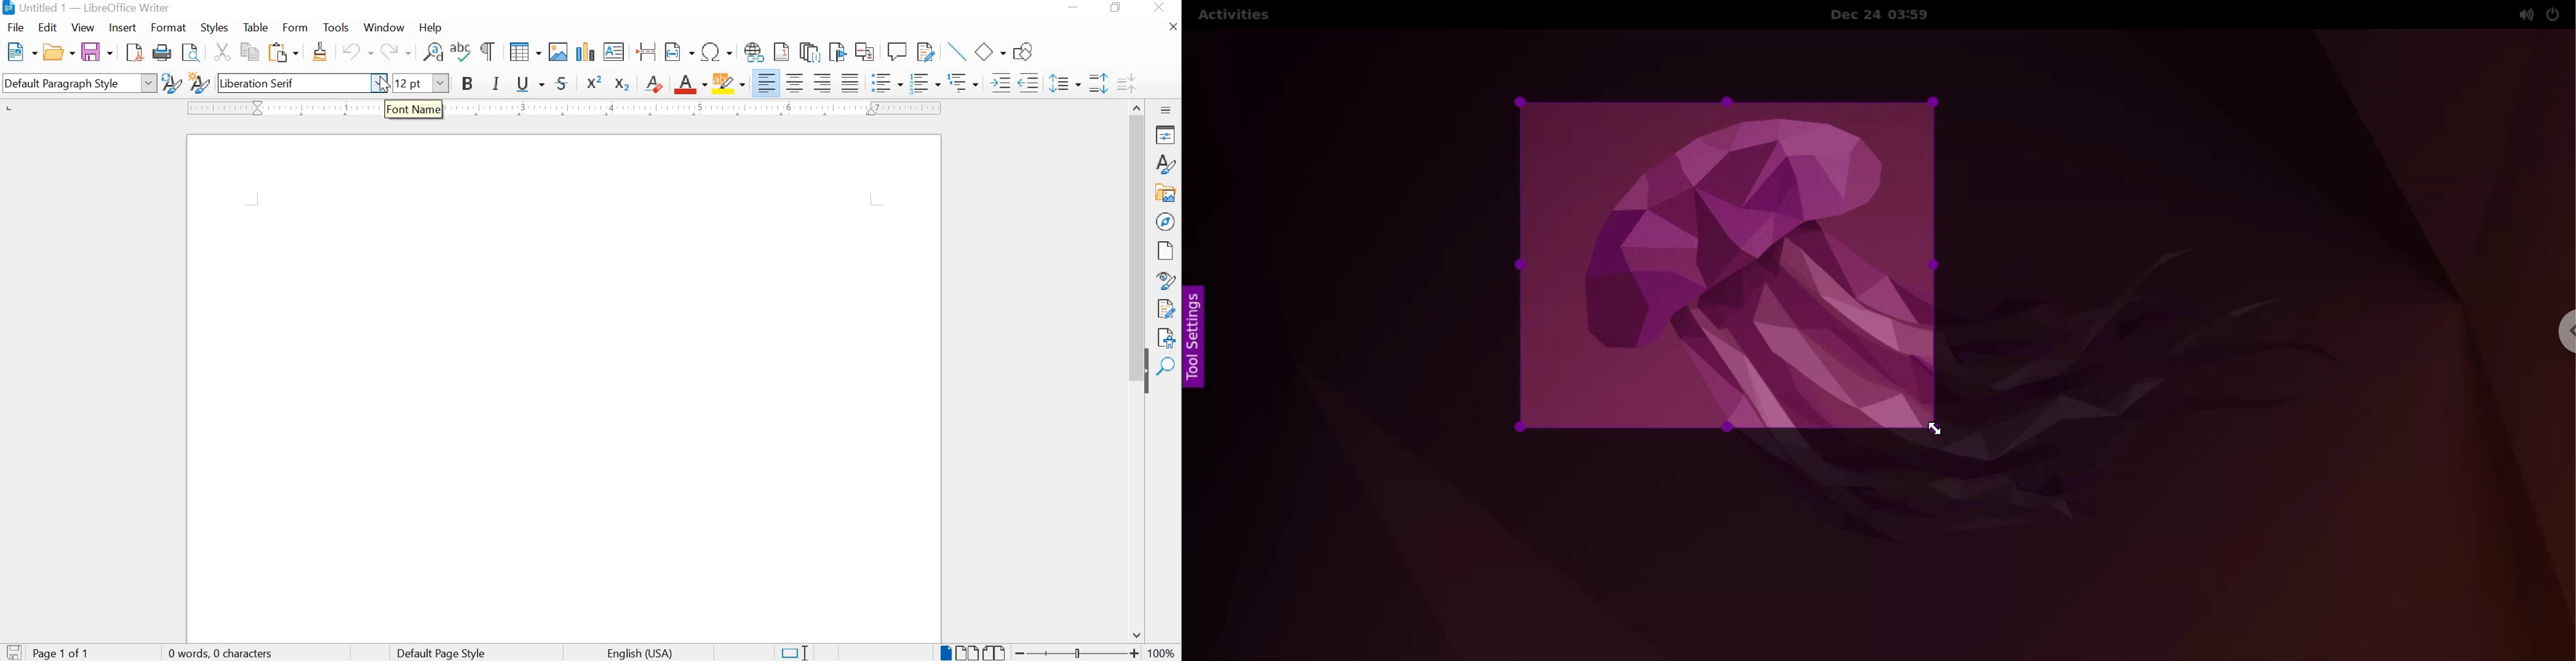 The height and width of the screenshot is (672, 2576). What do you see at coordinates (531, 84) in the screenshot?
I see `UNDERLINE` at bounding box center [531, 84].